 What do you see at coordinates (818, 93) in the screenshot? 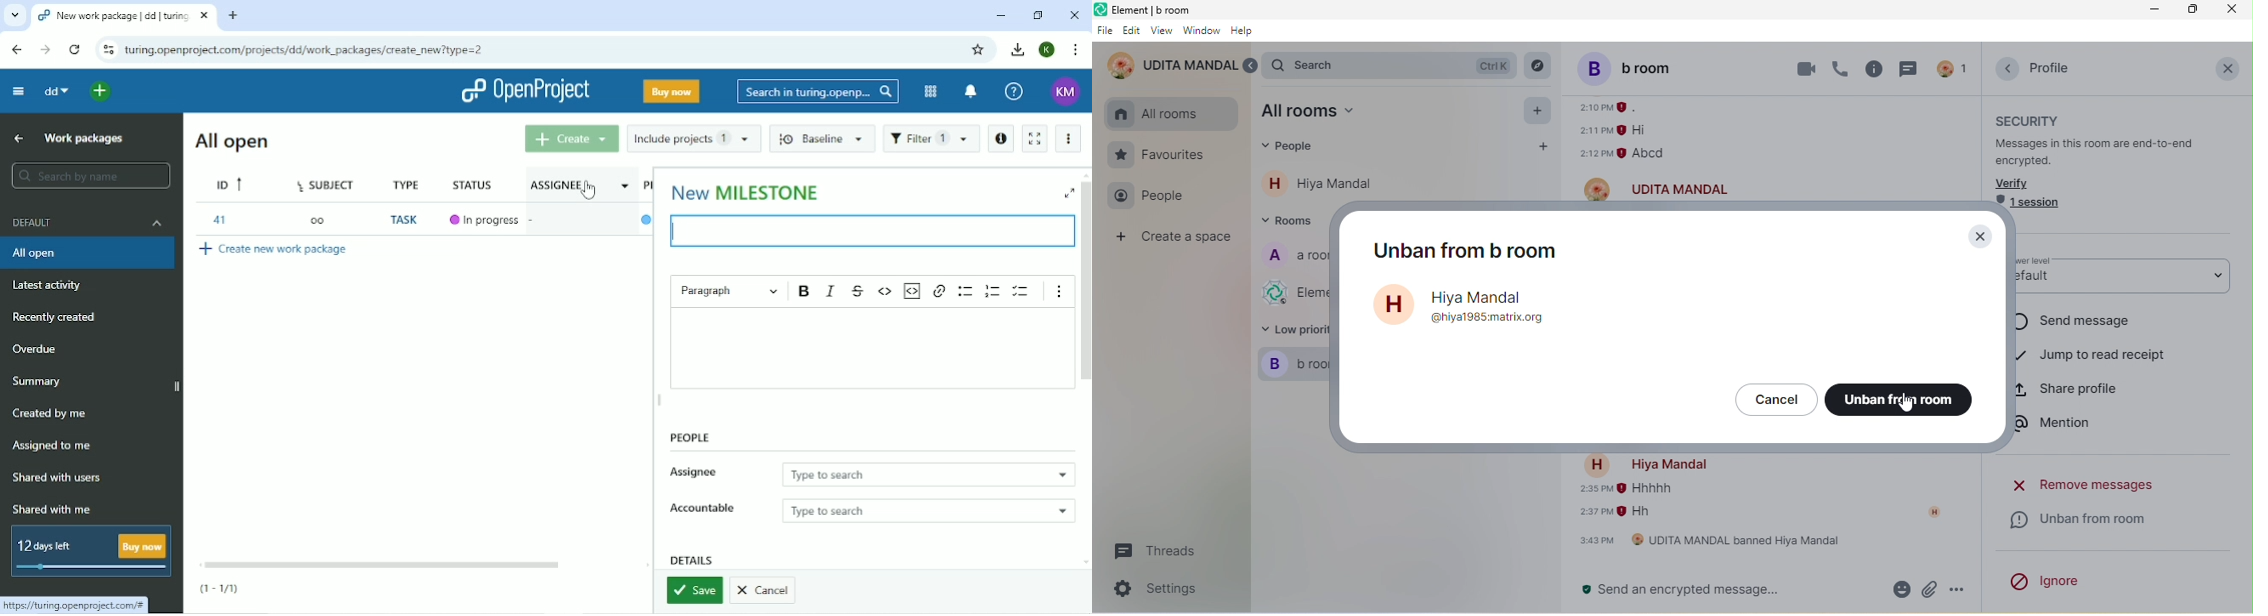
I see `Search` at bounding box center [818, 93].